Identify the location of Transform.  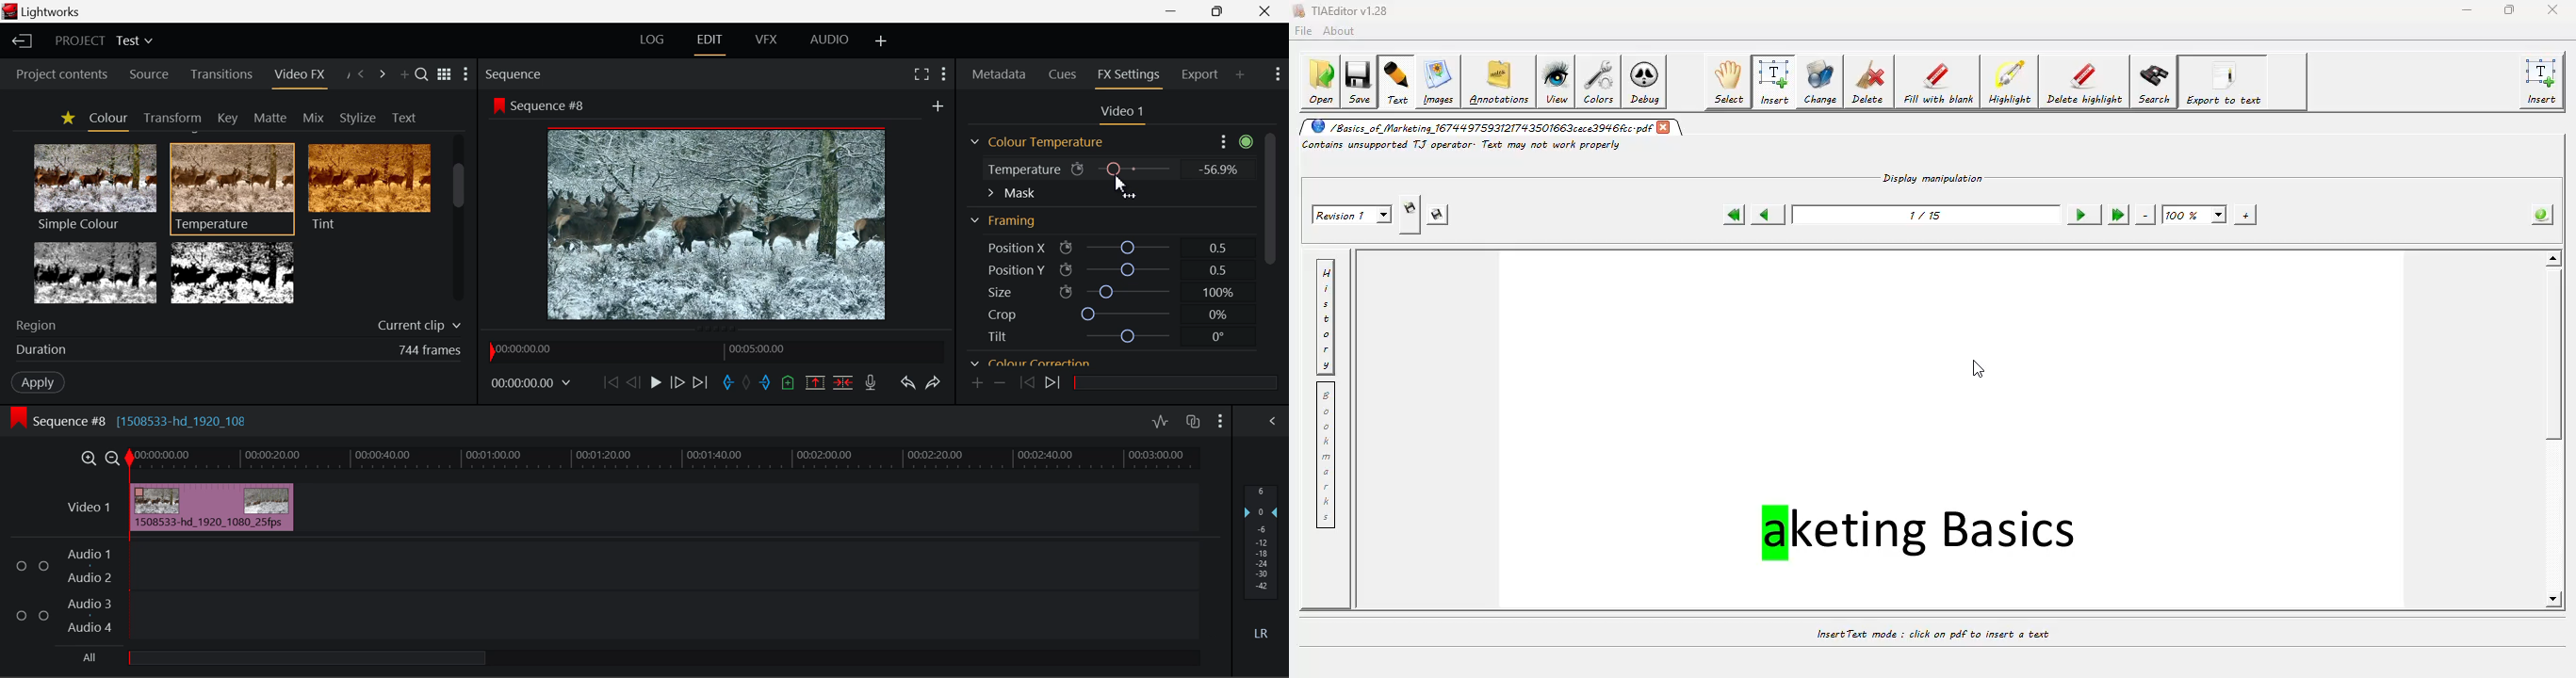
(170, 117).